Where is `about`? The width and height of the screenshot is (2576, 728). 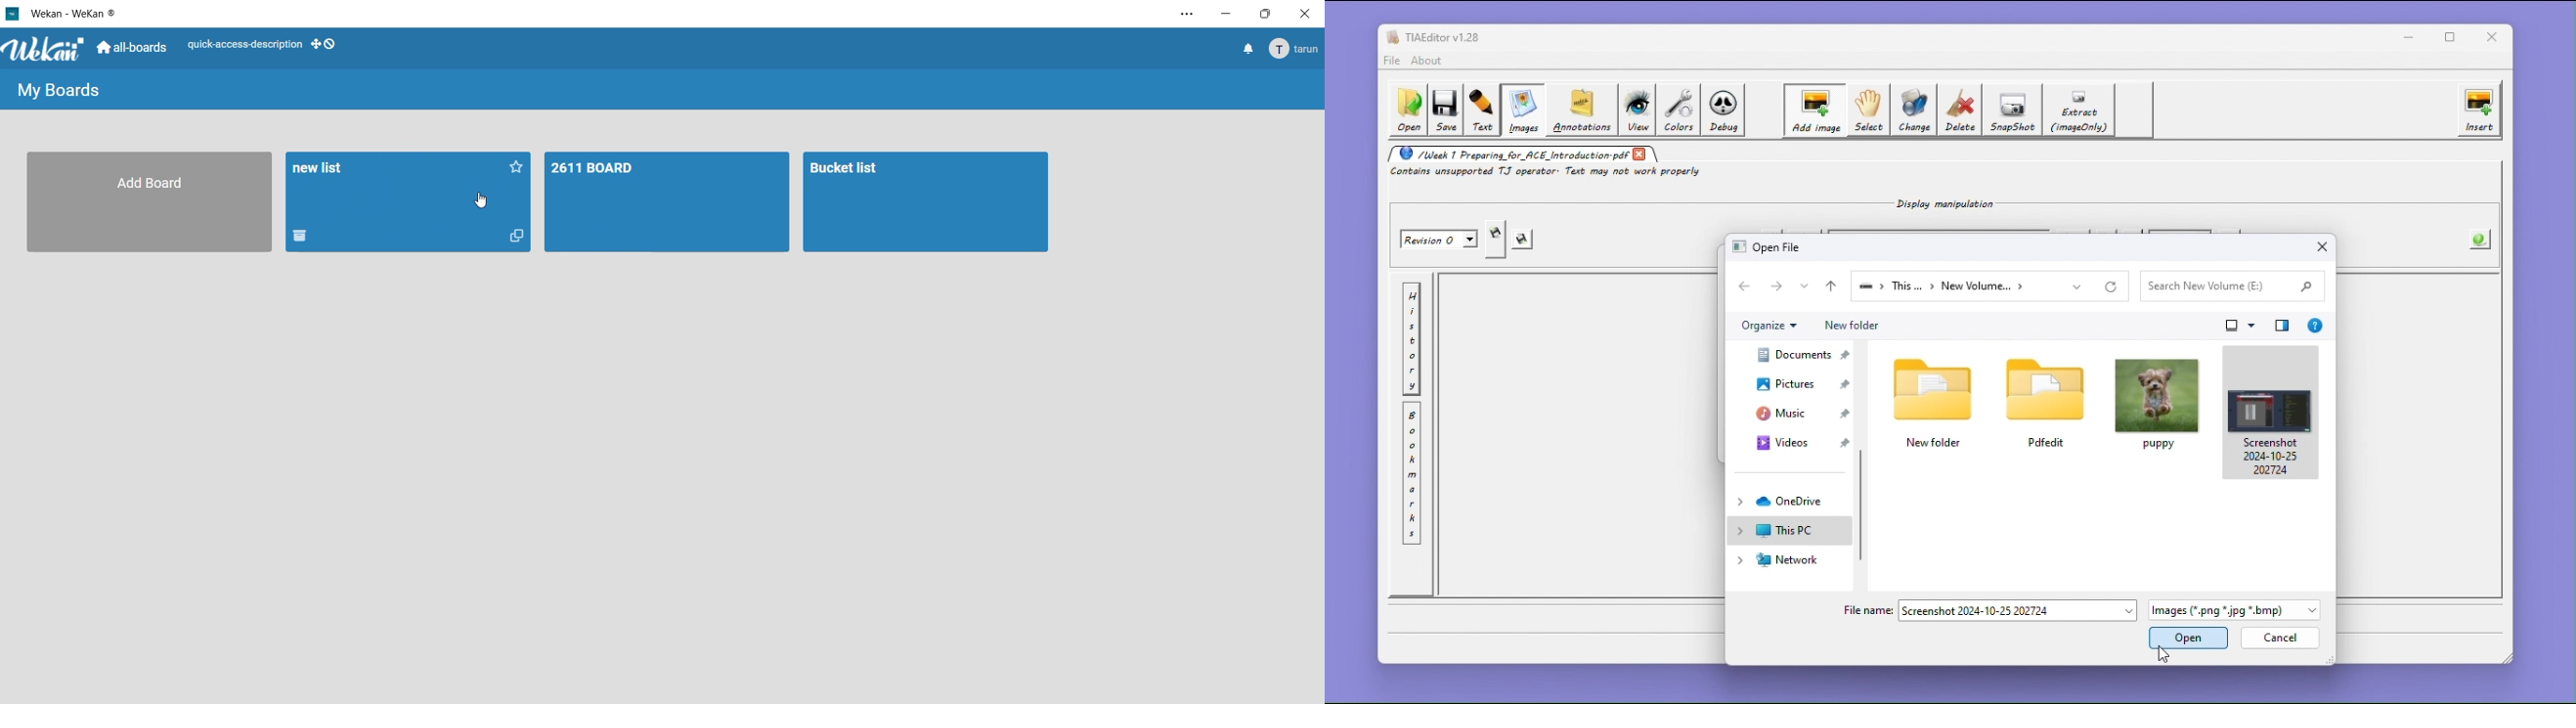
about is located at coordinates (1429, 61).